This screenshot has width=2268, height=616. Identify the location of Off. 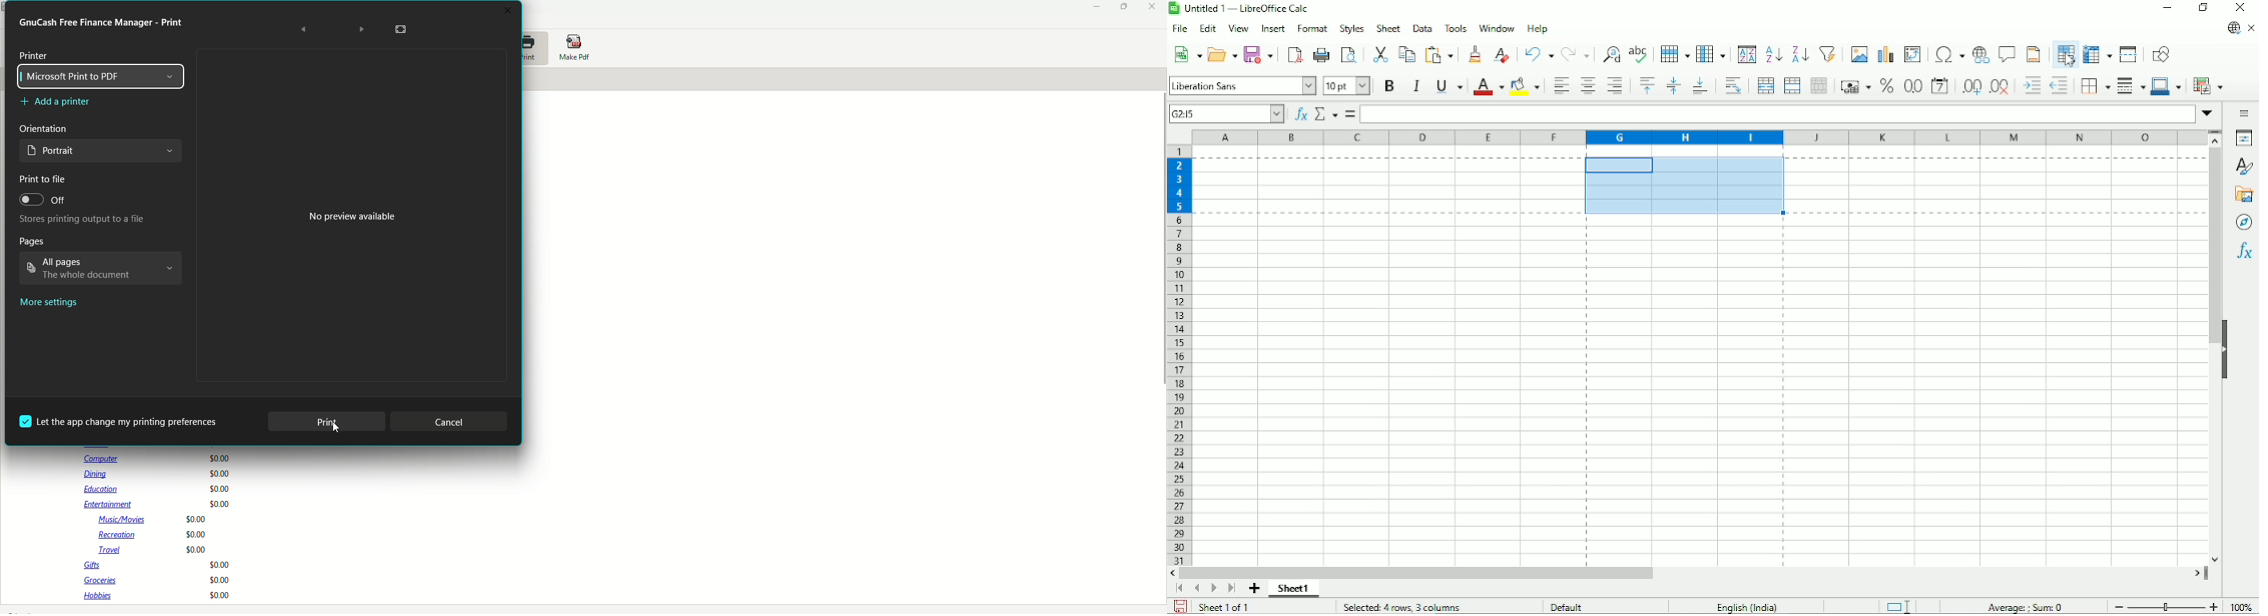
(43, 201).